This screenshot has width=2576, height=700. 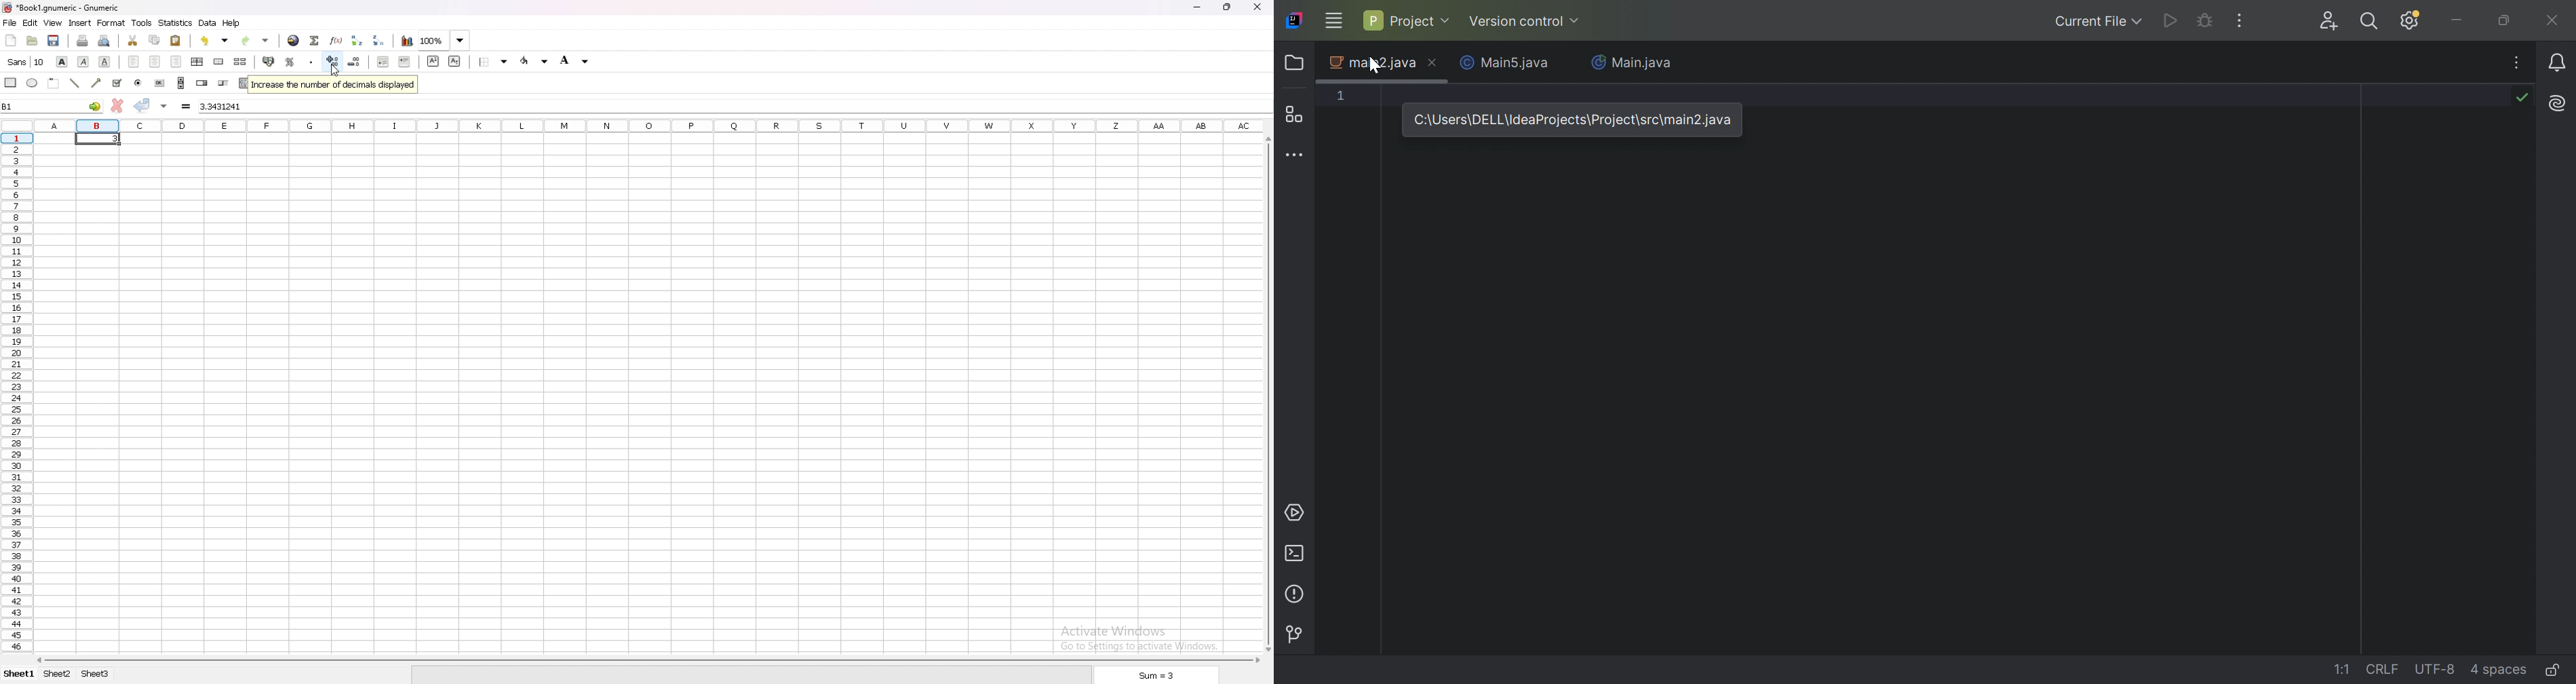 I want to click on file name, so click(x=60, y=8).